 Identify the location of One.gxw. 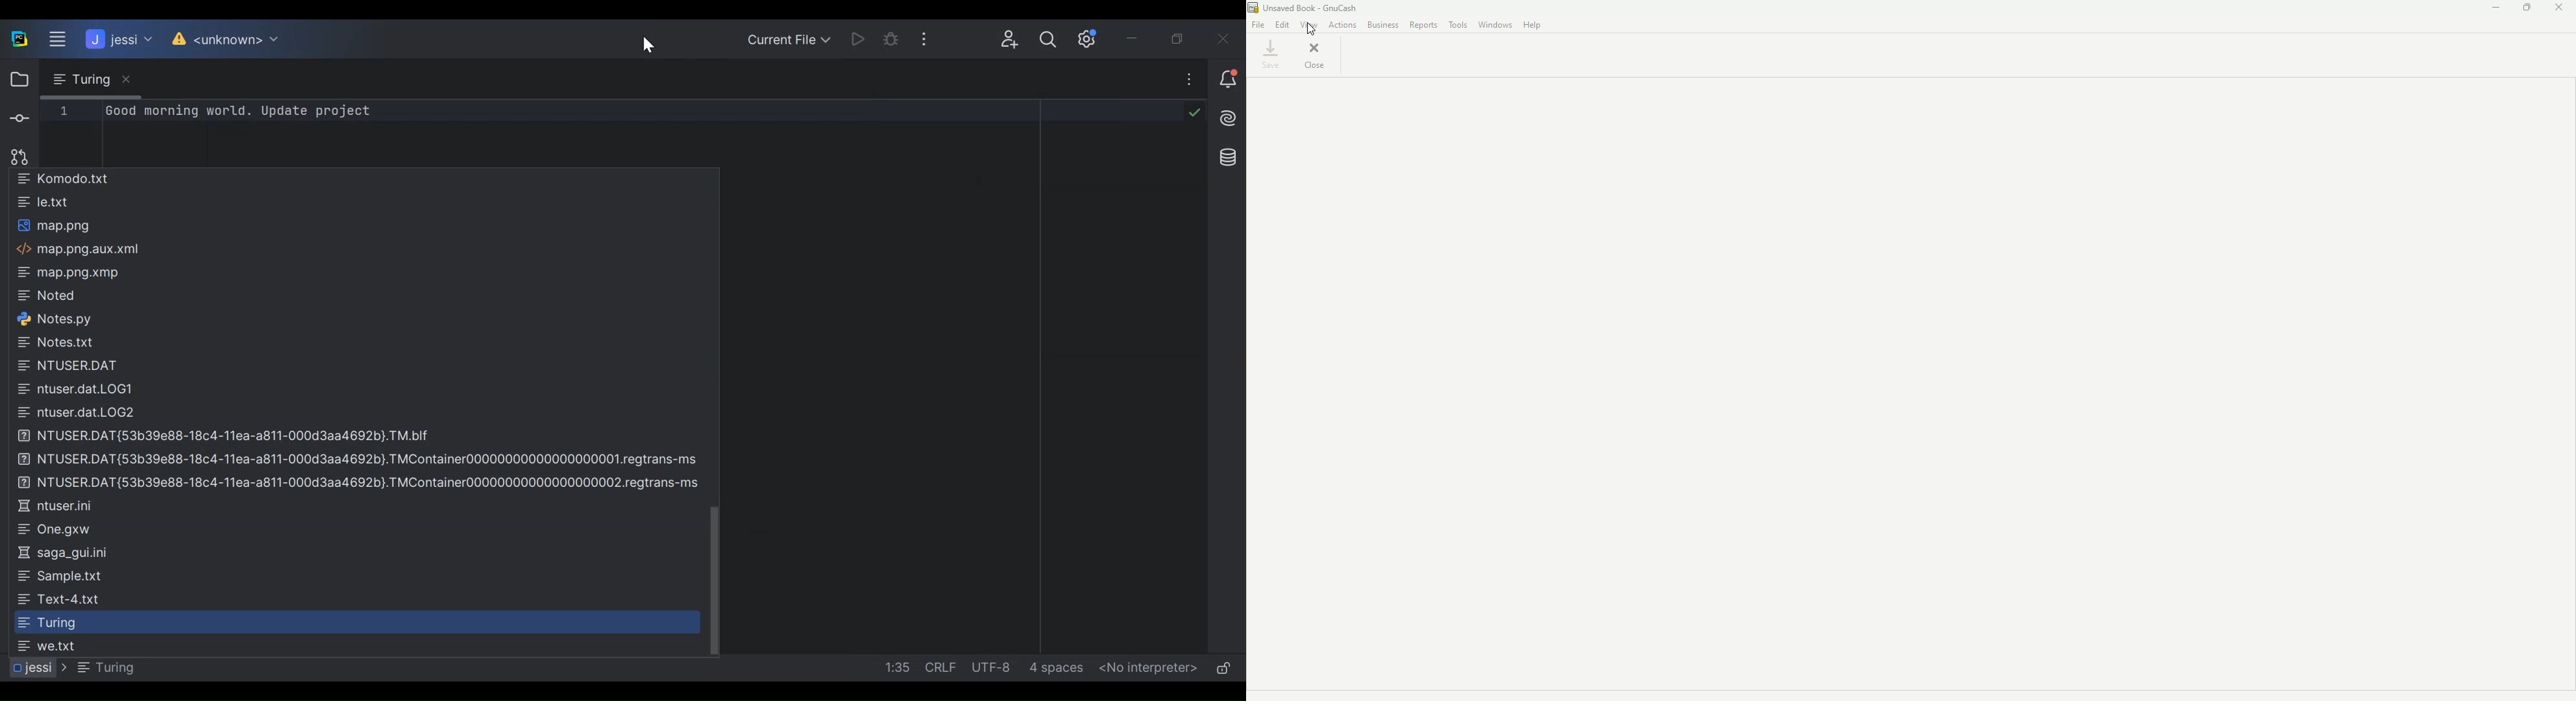
(55, 529).